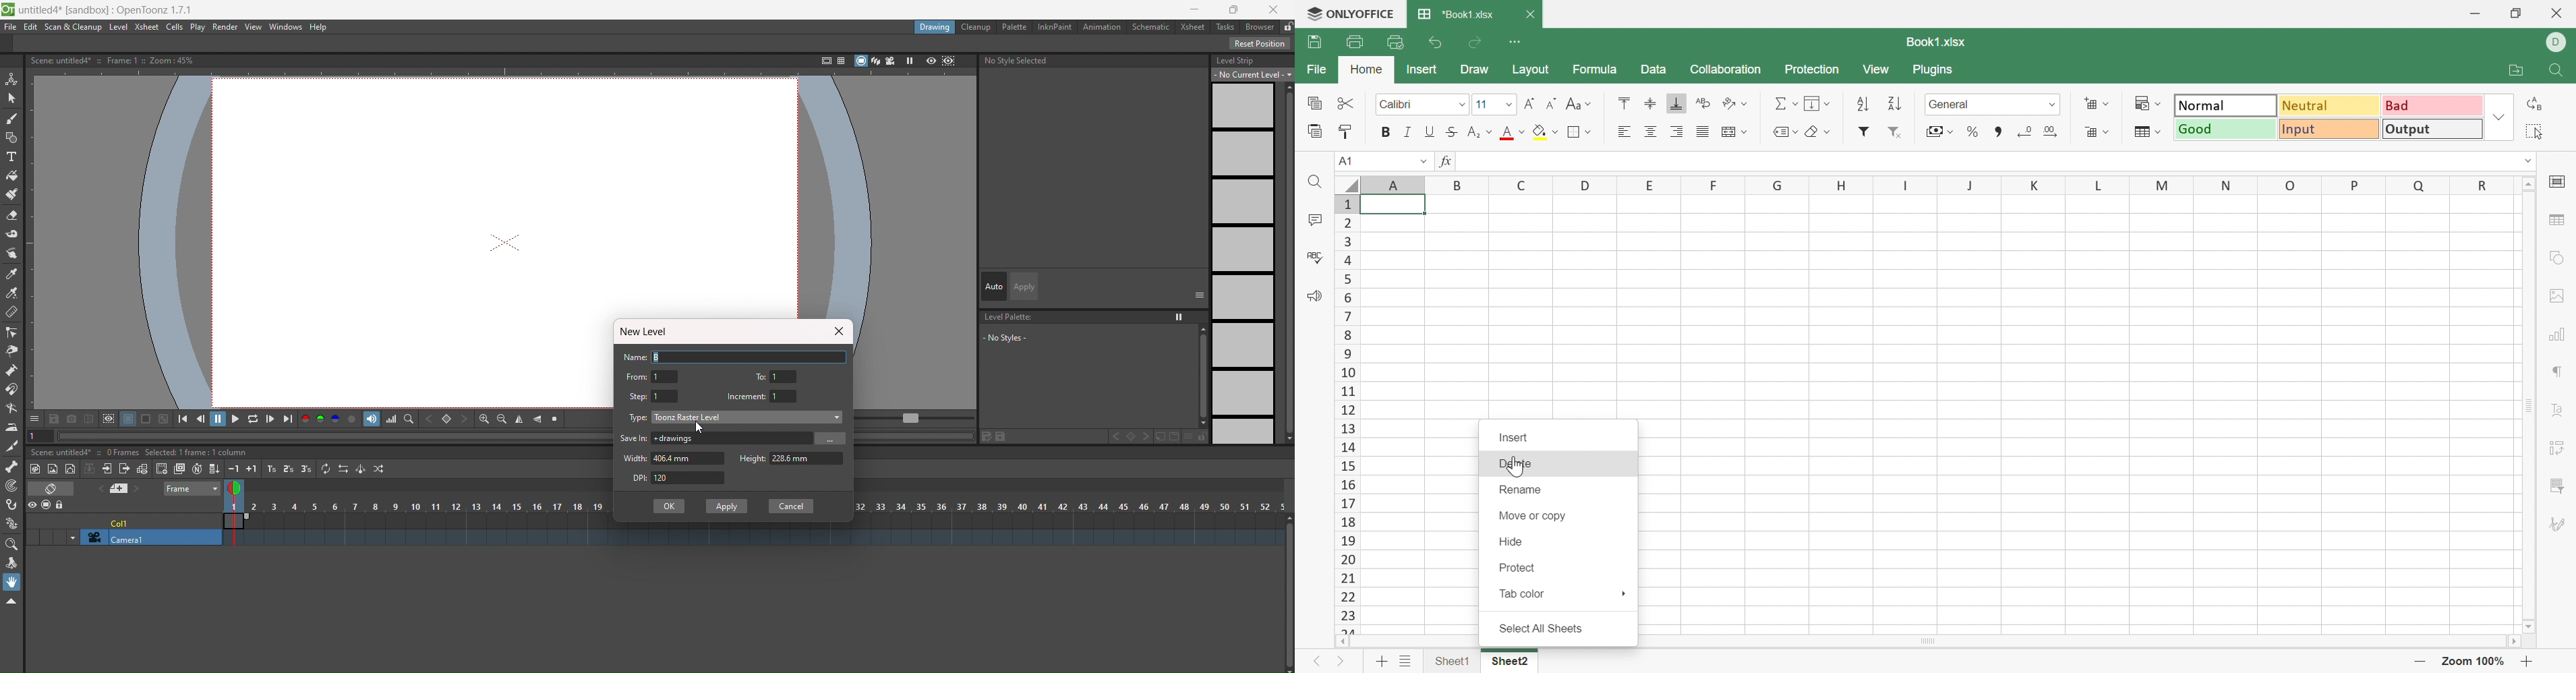 This screenshot has width=2576, height=700. What do you see at coordinates (1938, 42) in the screenshot?
I see `Book1.xlsx` at bounding box center [1938, 42].